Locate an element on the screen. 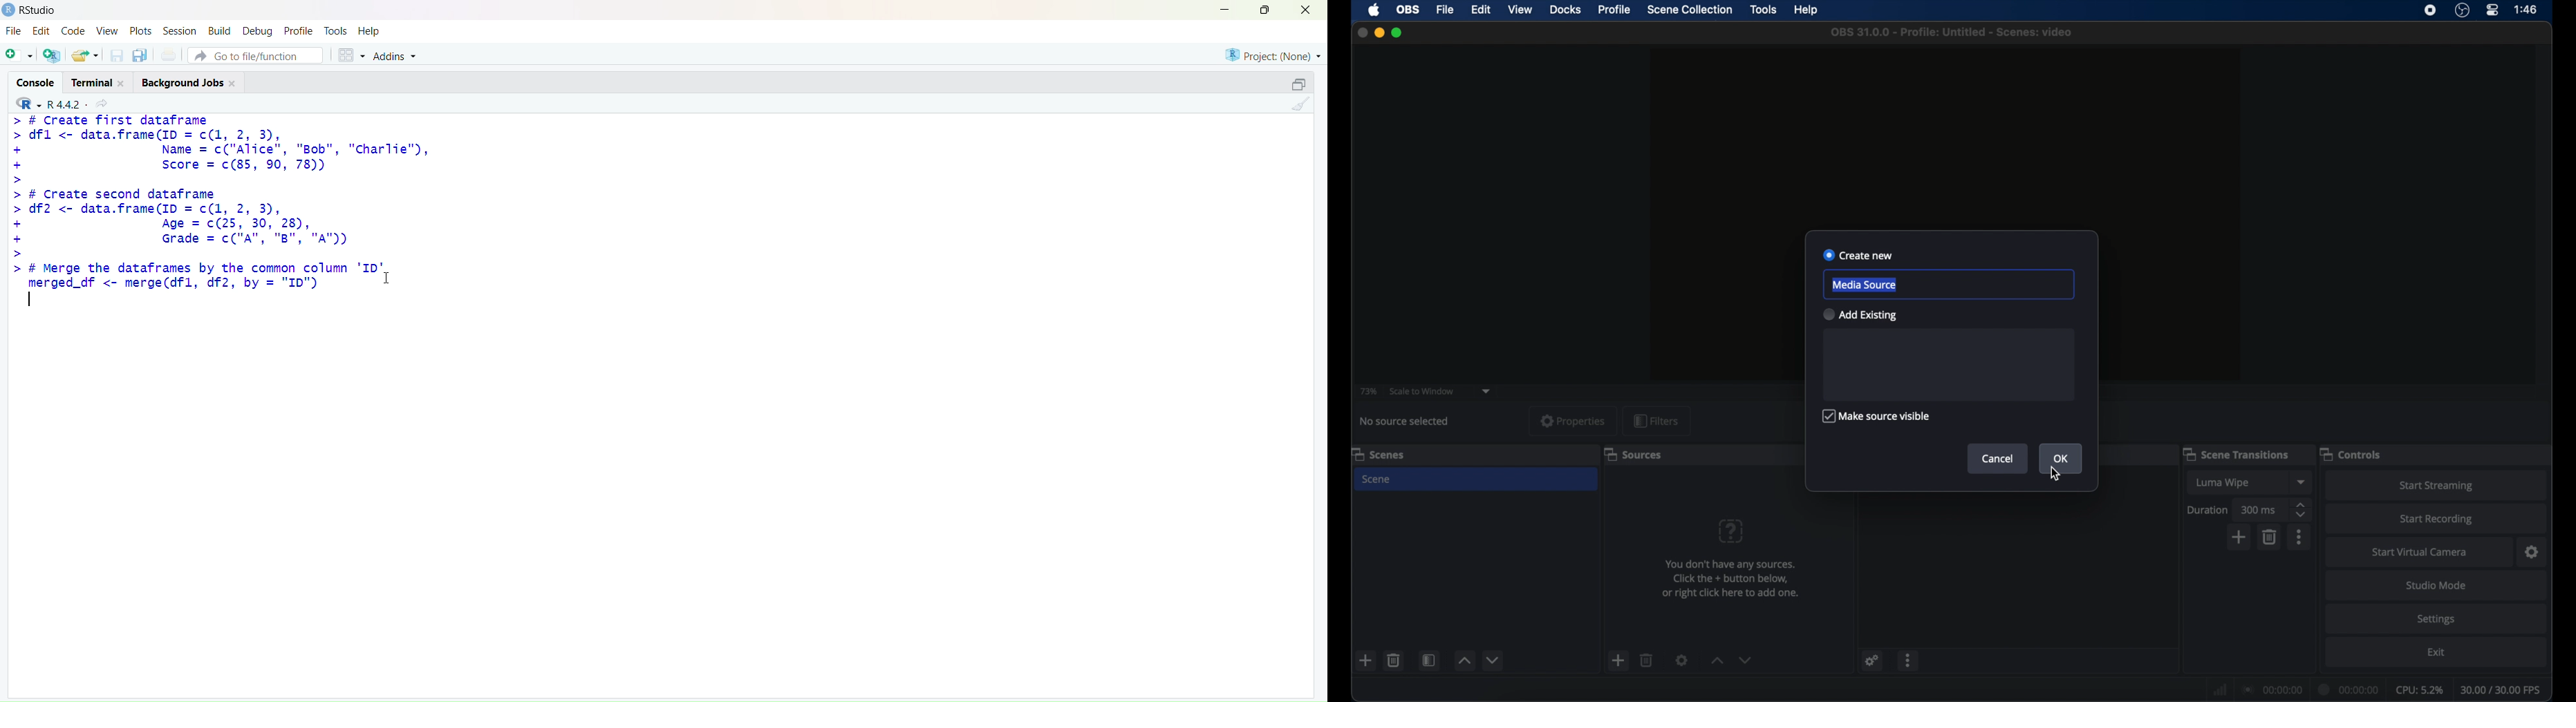 Image resolution: width=2576 pixels, height=728 pixels. obs studio is located at coordinates (2462, 10).